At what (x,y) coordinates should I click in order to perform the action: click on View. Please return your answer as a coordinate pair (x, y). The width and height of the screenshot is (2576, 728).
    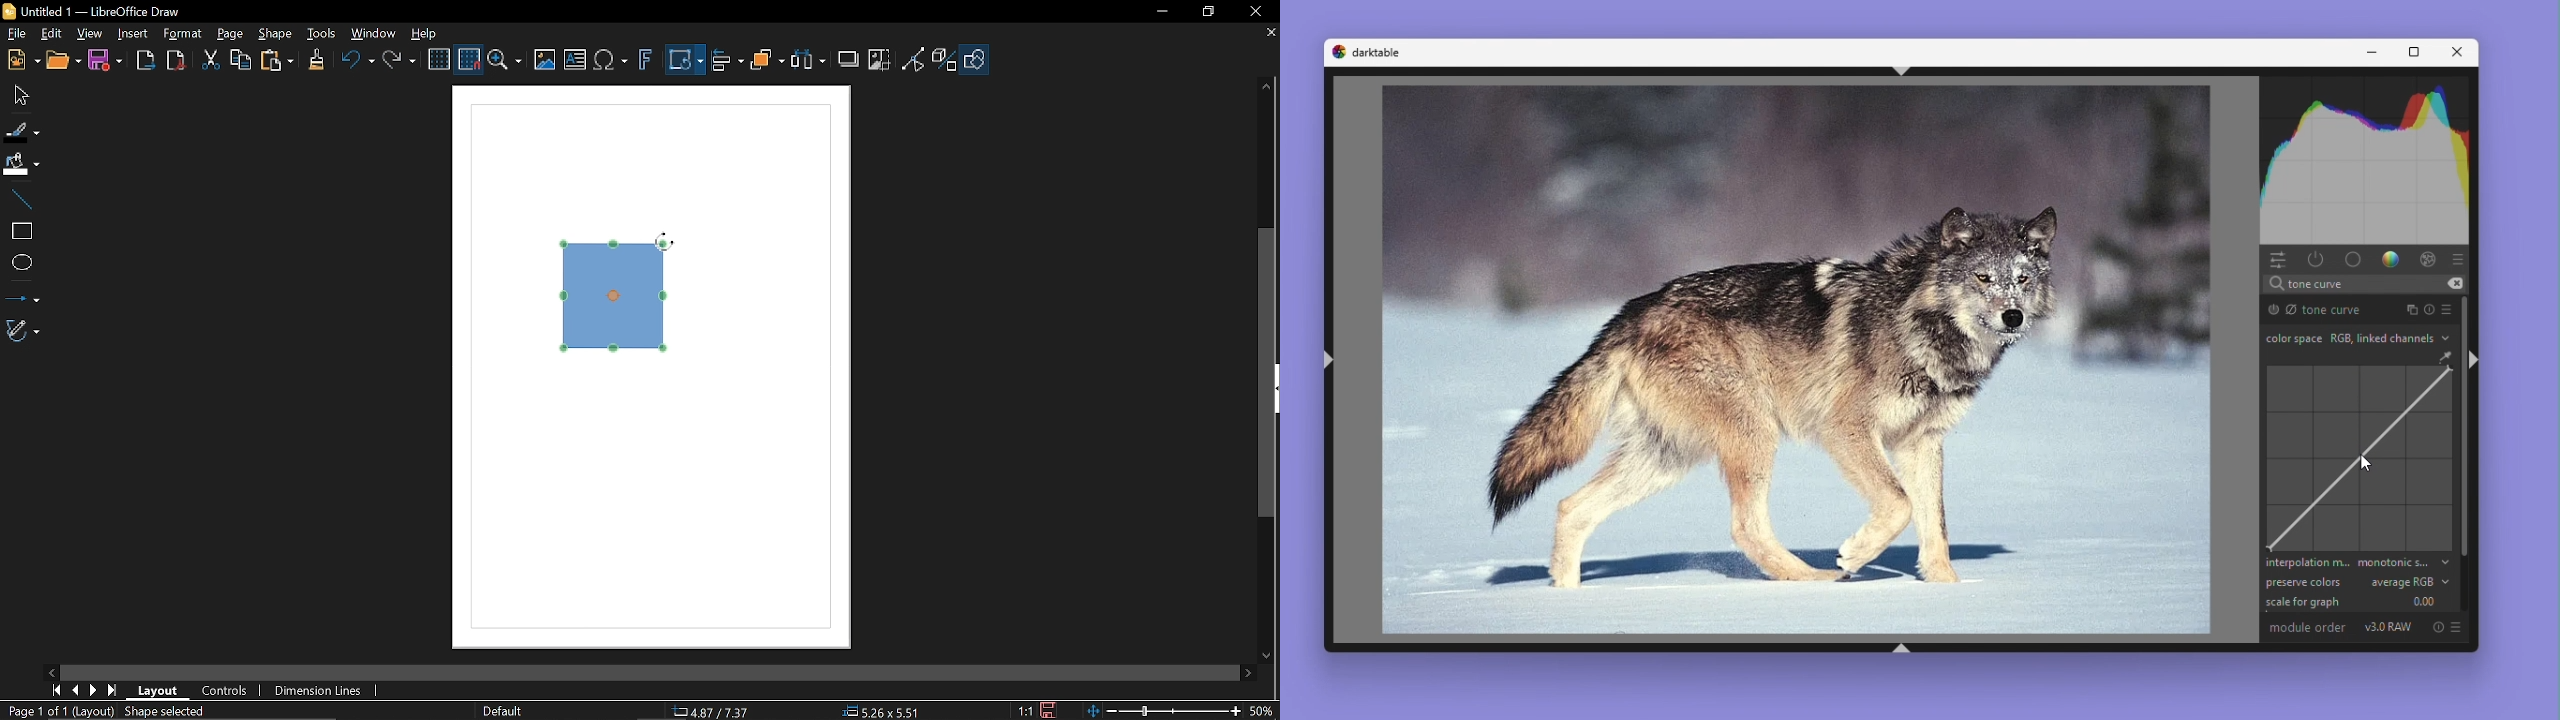
    Looking at the image, I should click on (88, 35).